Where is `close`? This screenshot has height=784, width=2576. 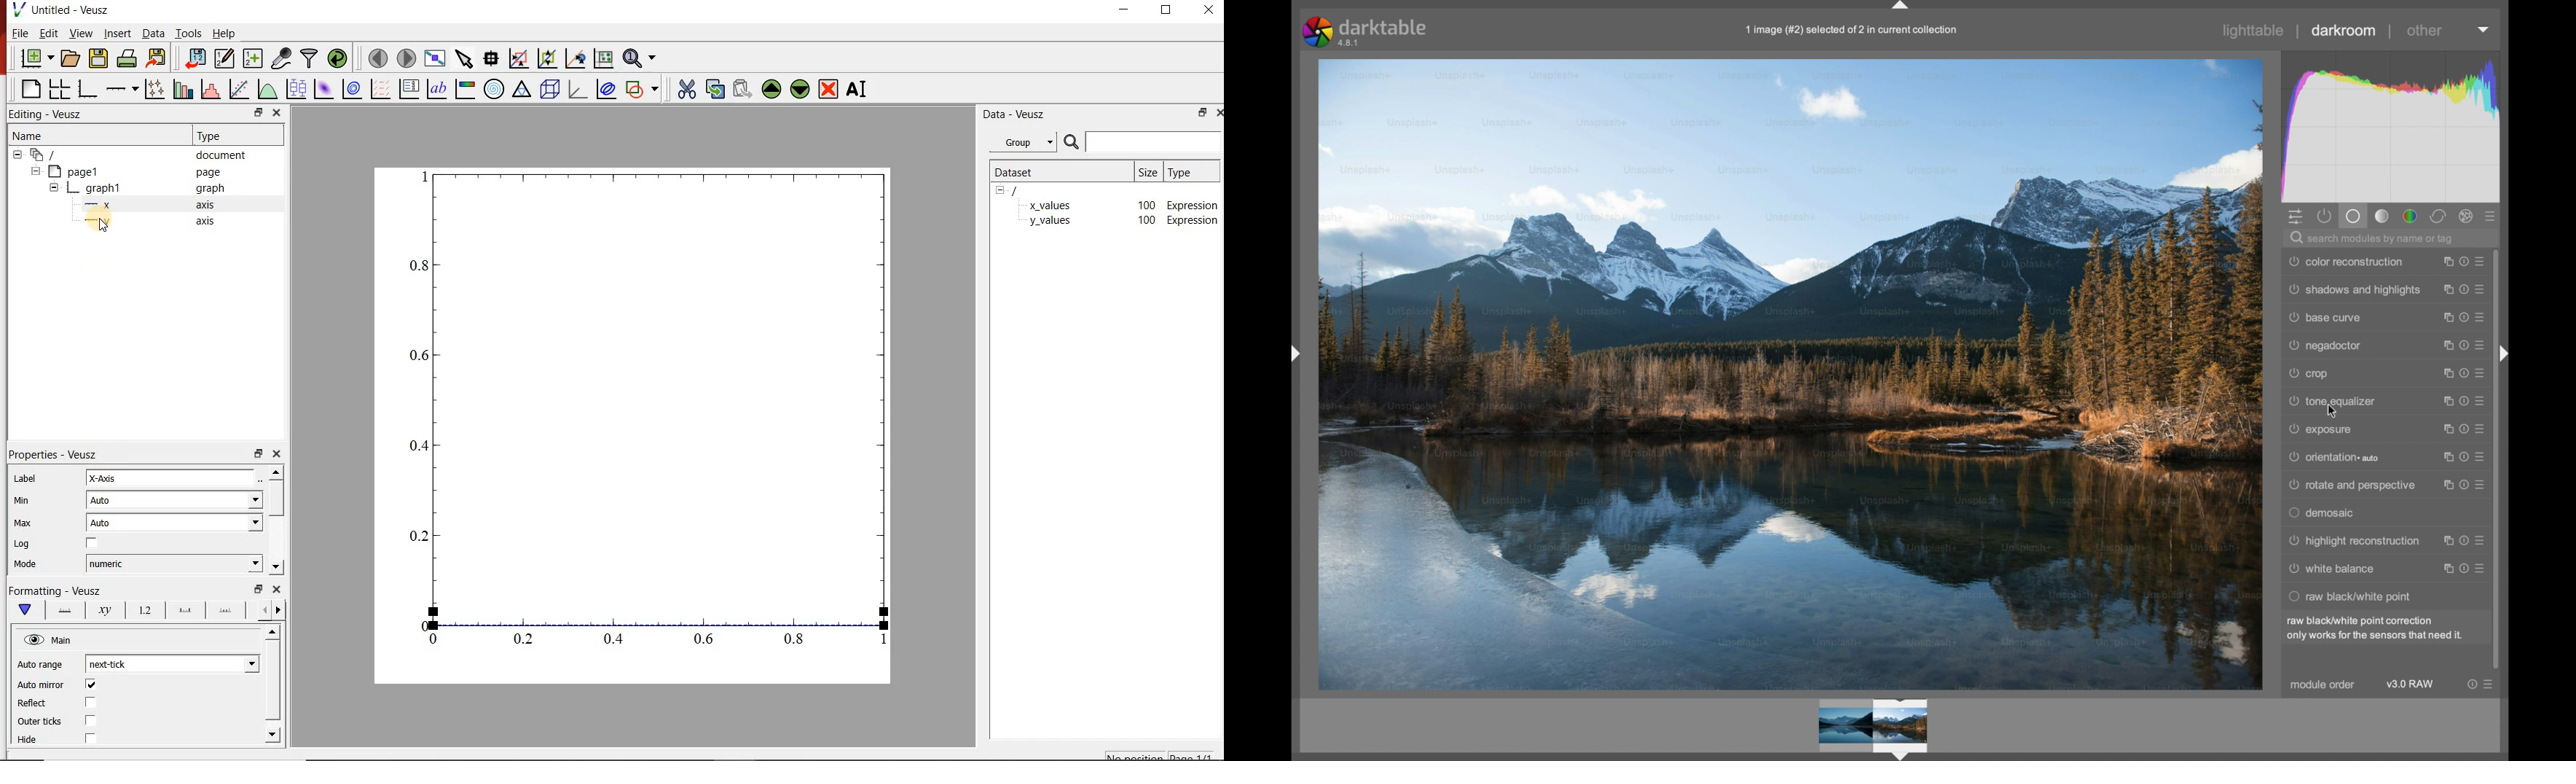 close is located at coordinates (277, 453).